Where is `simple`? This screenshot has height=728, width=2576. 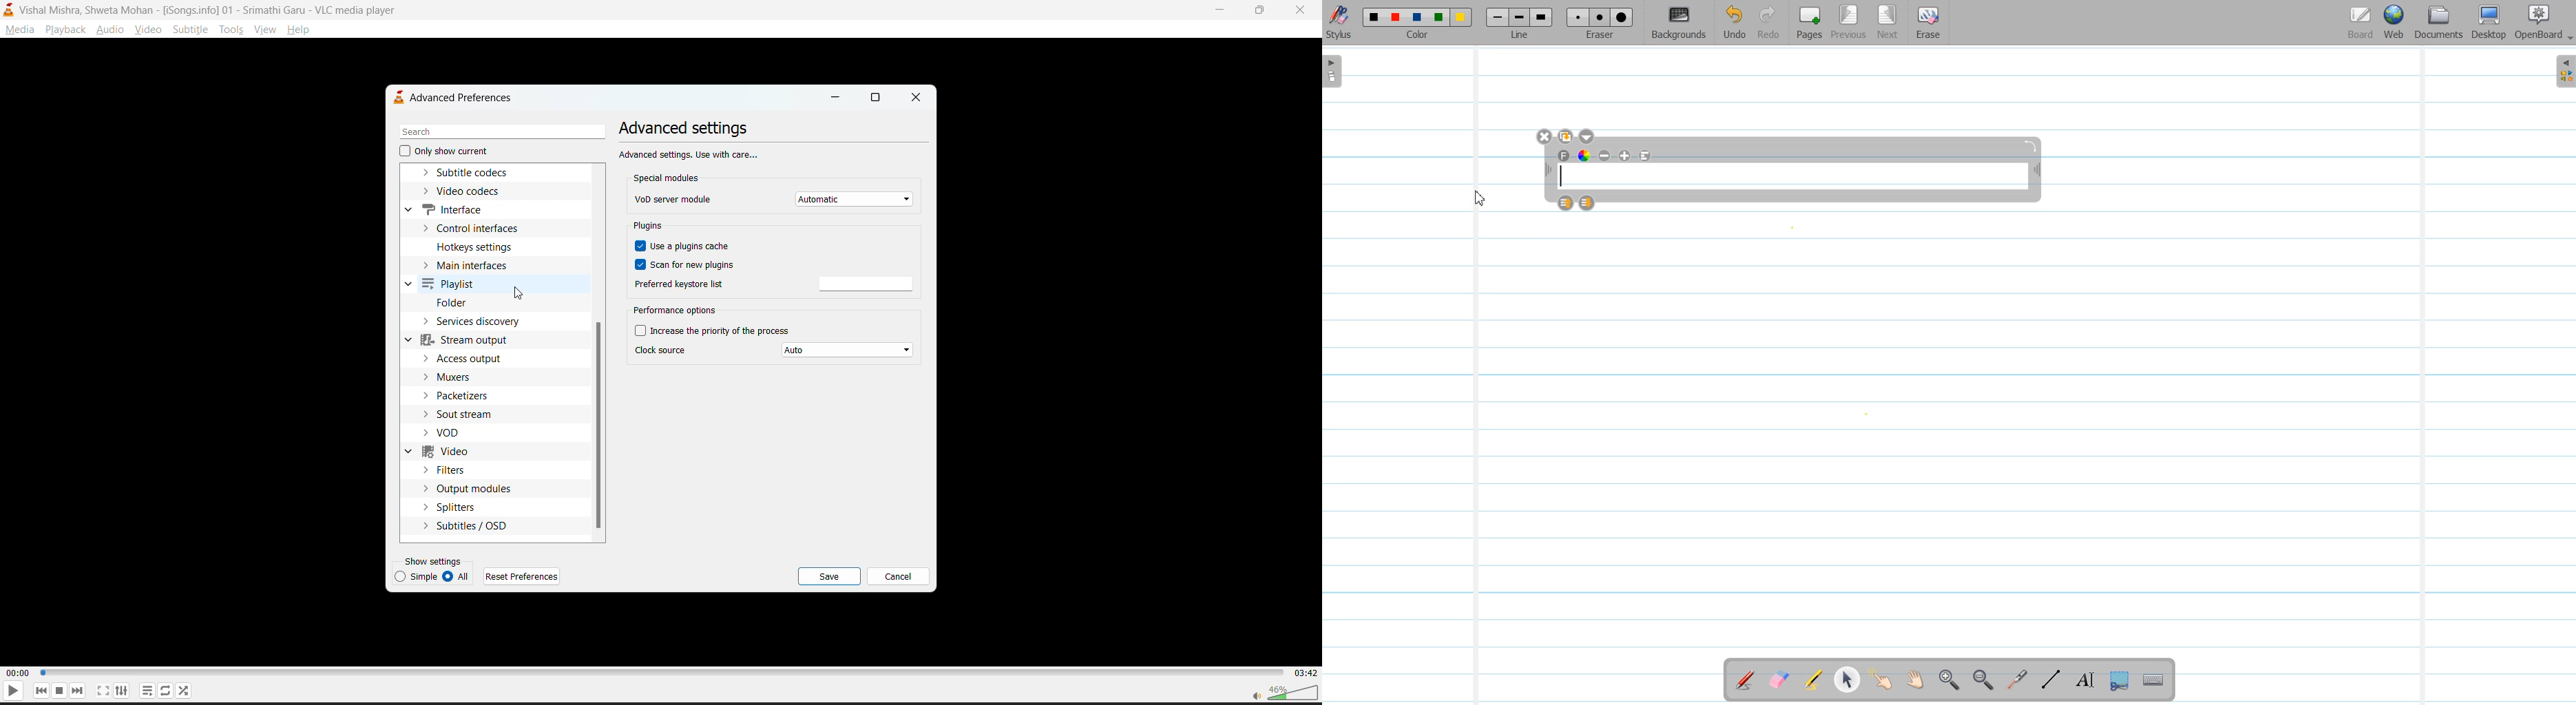 simple is located at coordinates (412, 577).